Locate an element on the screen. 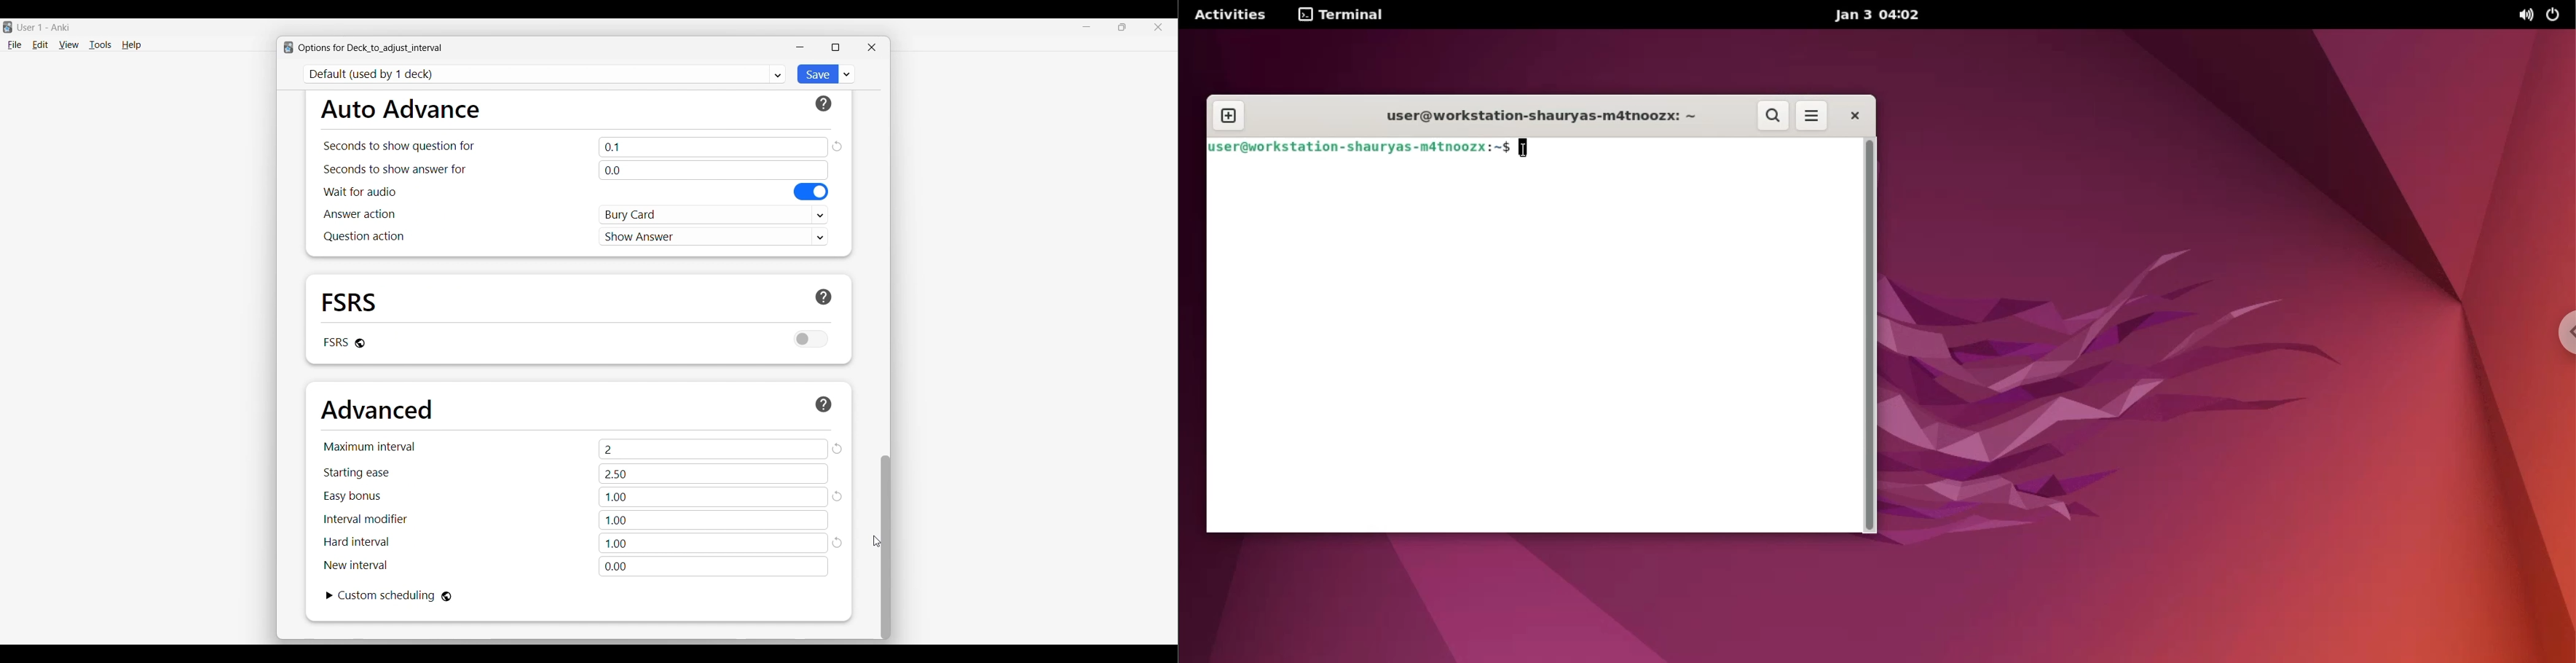 This screenshot has height=672, width=2576. Indicates interval modifier is located at coordinates (366, 519).